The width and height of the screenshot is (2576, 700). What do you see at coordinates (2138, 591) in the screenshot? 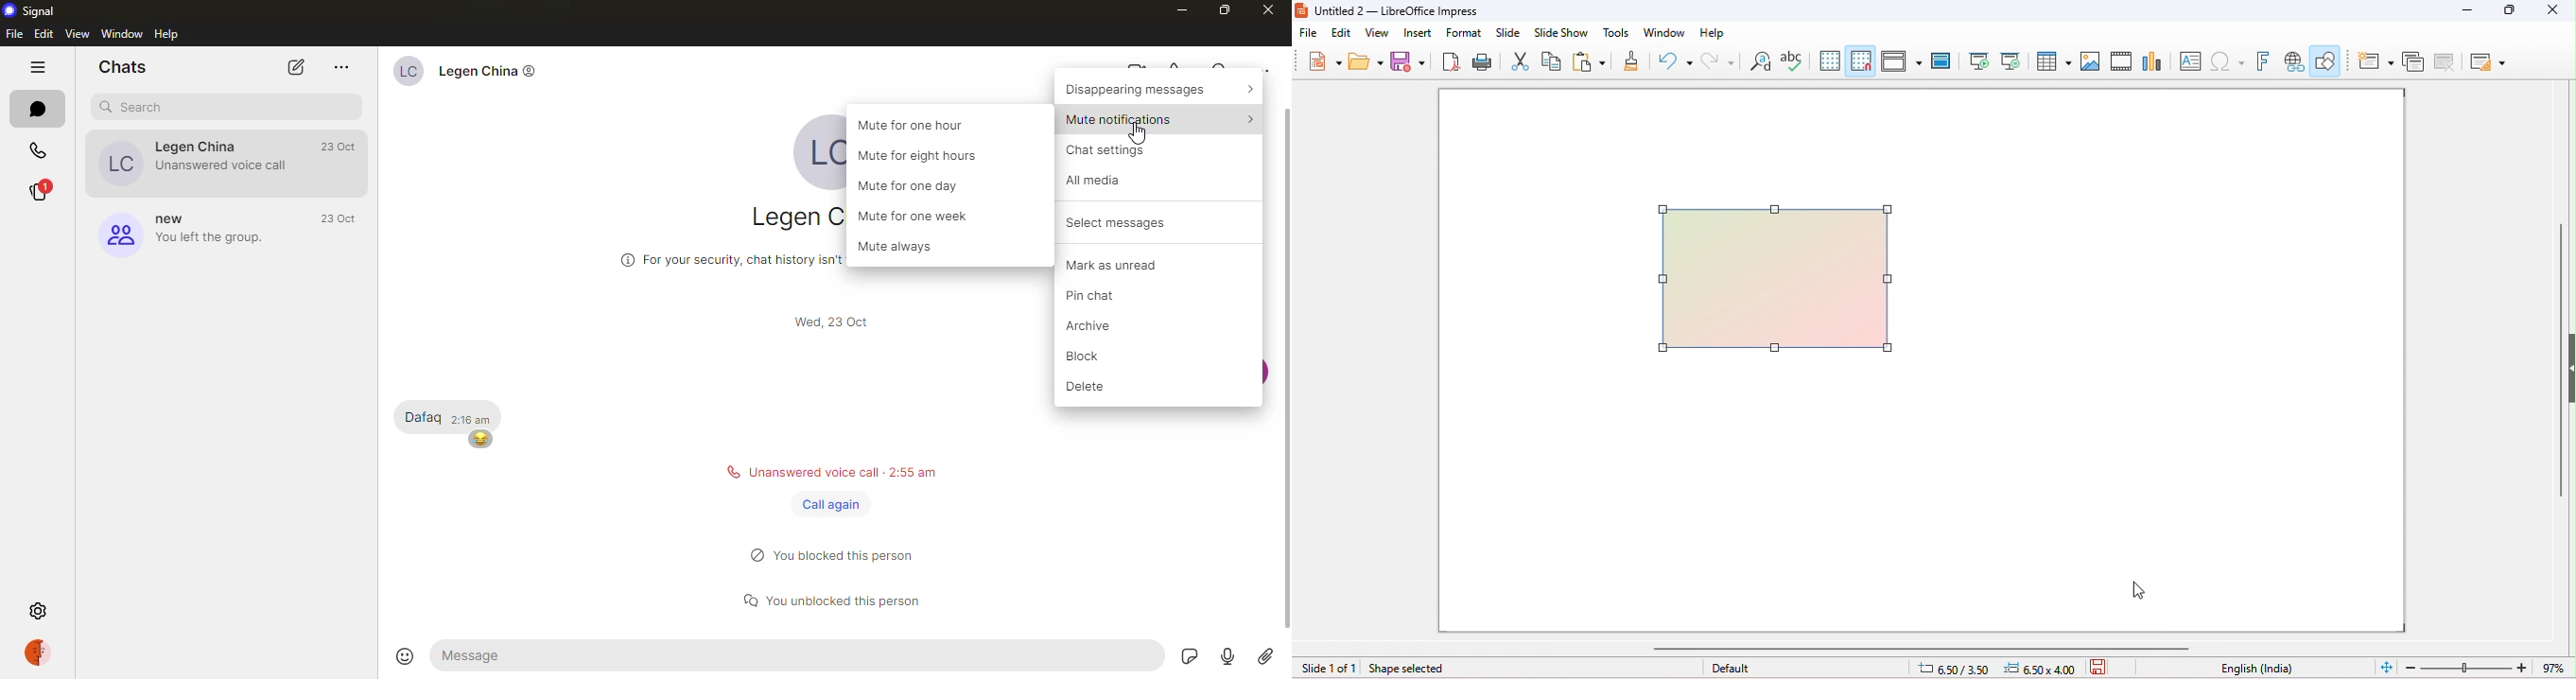
I see `cursor` at bounding box center [2138, 591].